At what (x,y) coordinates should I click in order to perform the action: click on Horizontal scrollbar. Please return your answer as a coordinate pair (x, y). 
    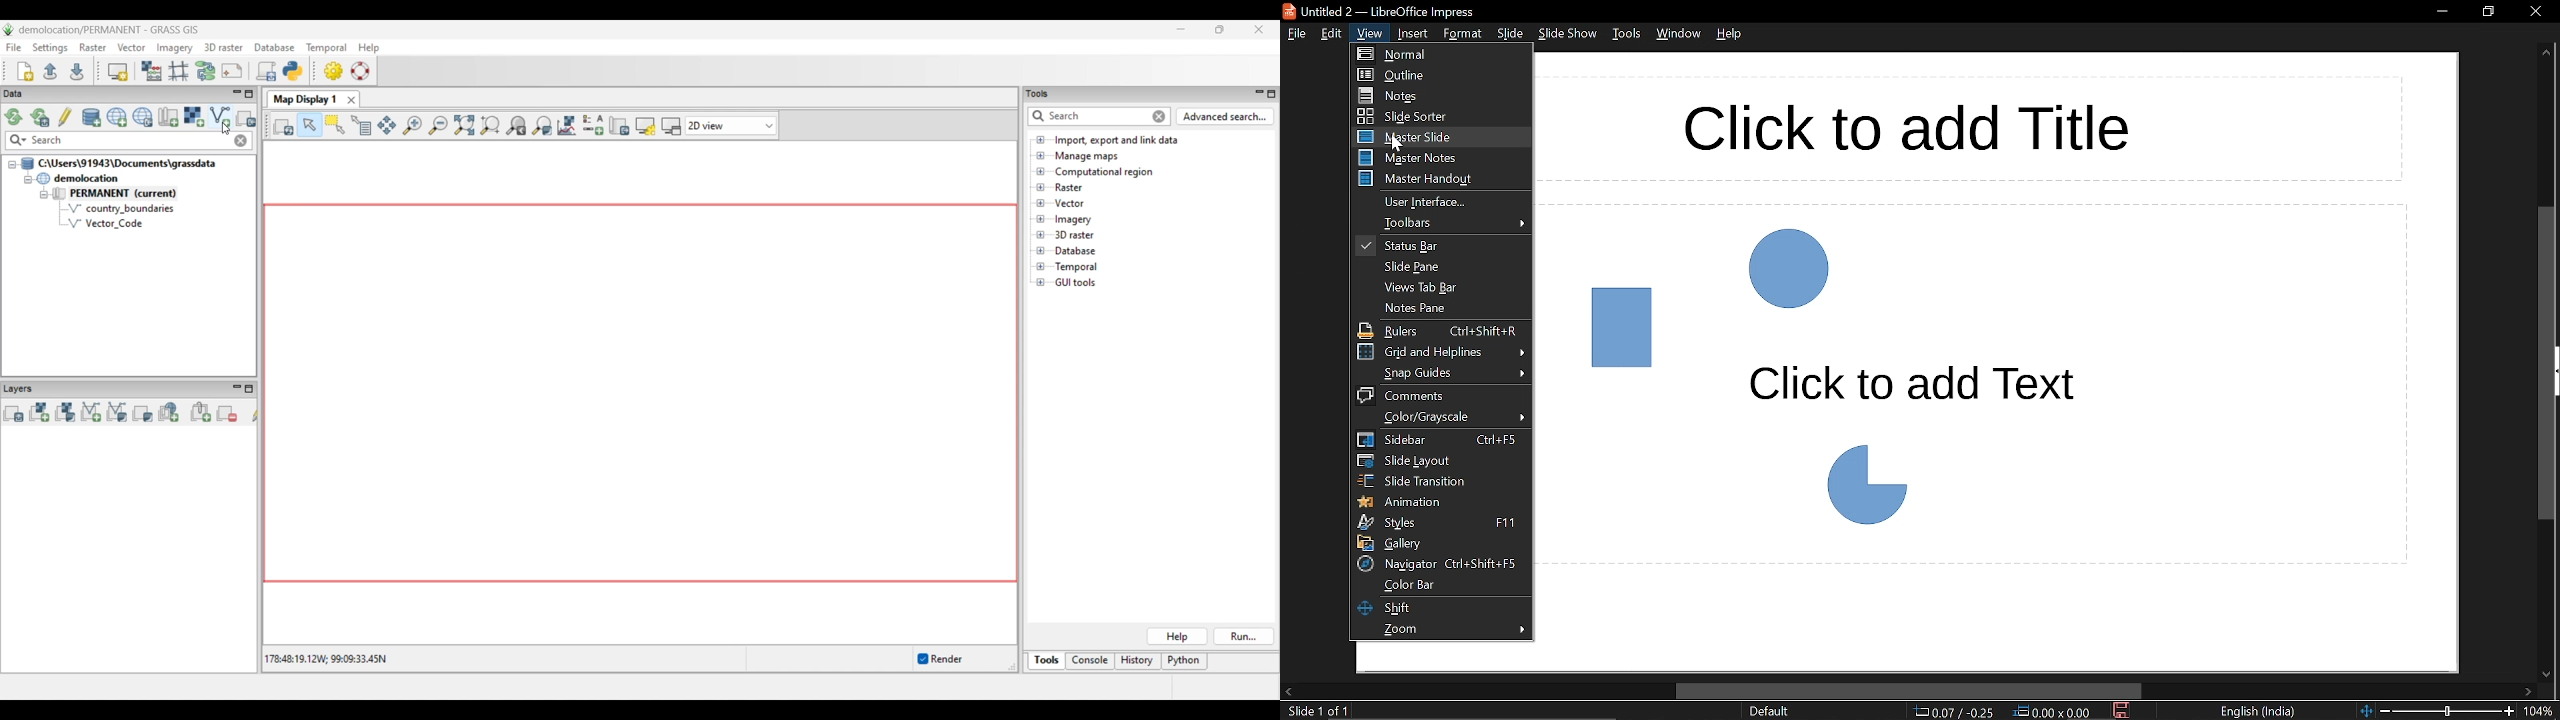
    Looking at the image, I should click on (1910, 690).